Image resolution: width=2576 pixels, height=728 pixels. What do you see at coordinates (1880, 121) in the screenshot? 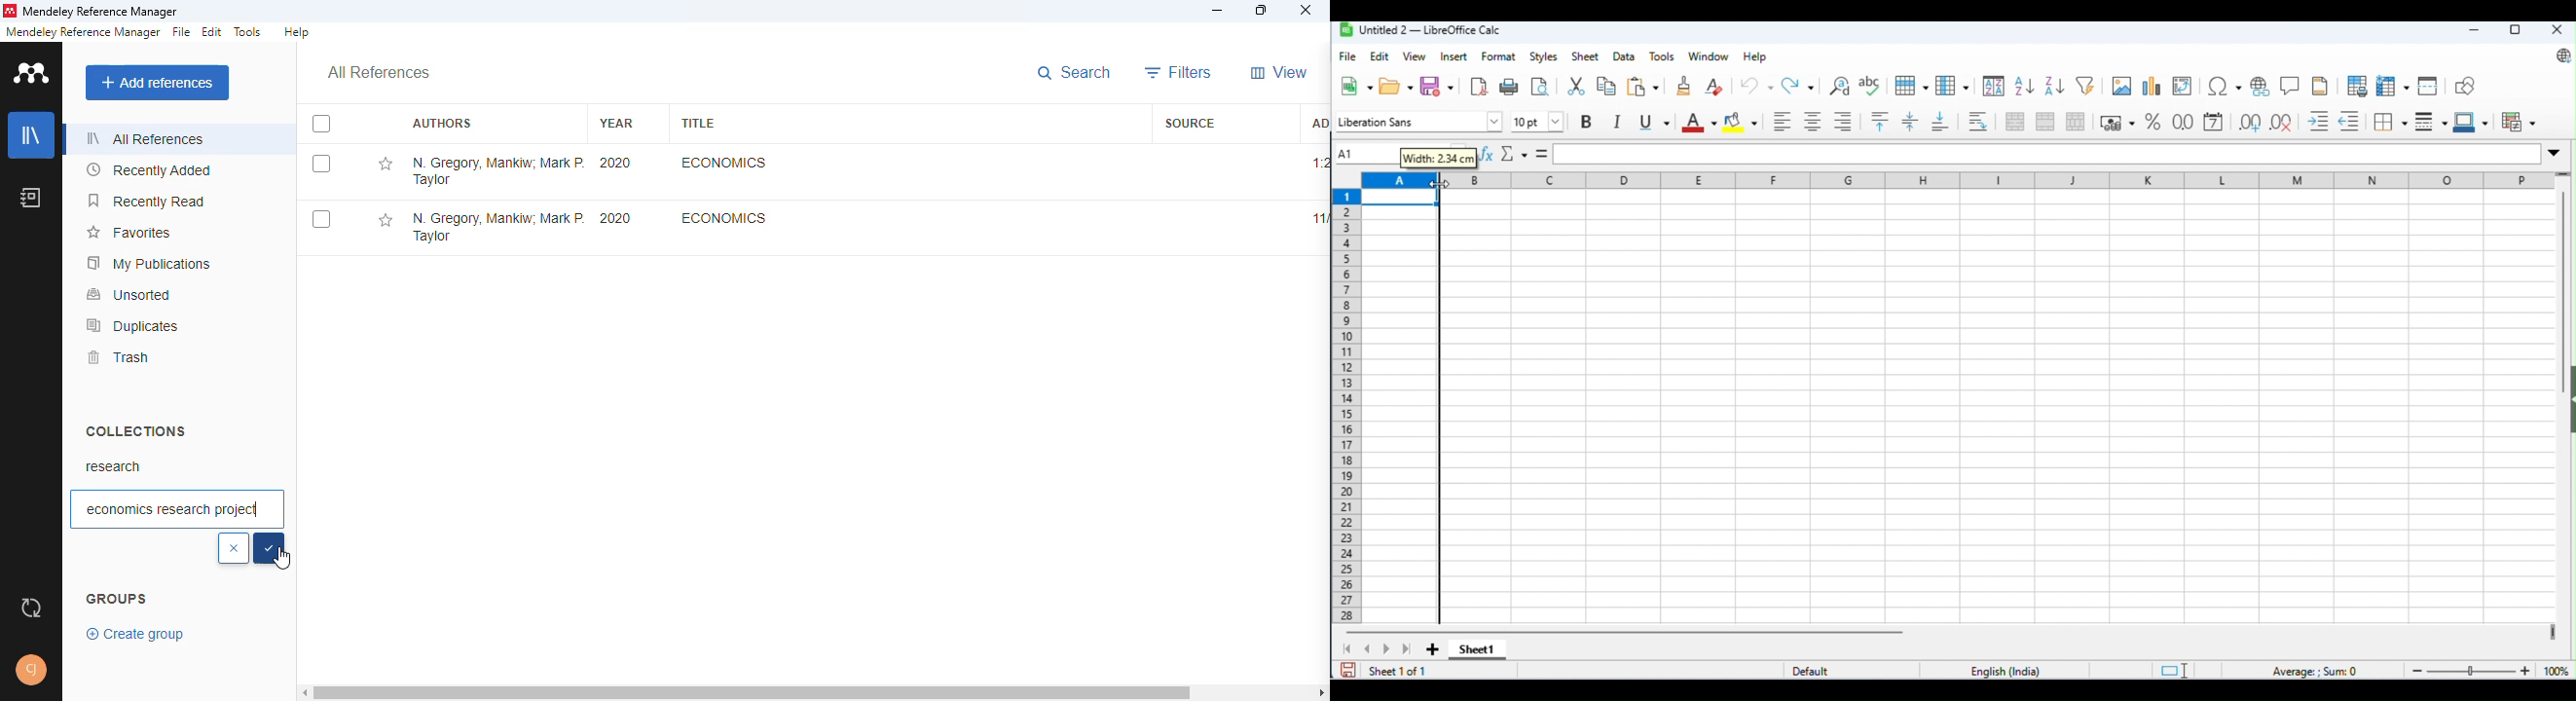
I see `align to top` at bounding box center [1880, 121].